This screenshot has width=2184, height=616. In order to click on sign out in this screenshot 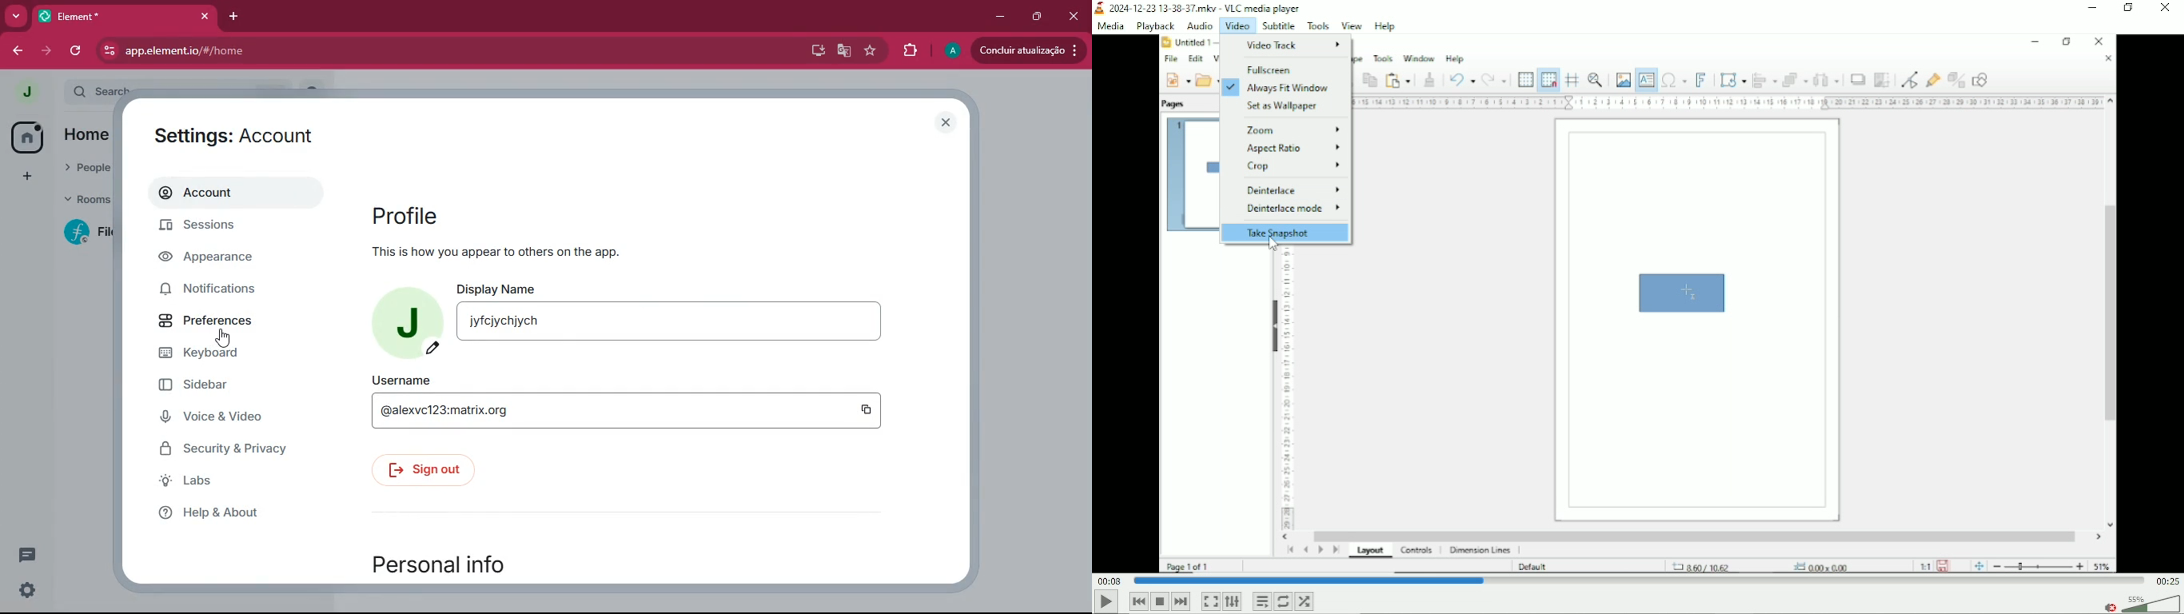, I will do `click(456, 471)`.